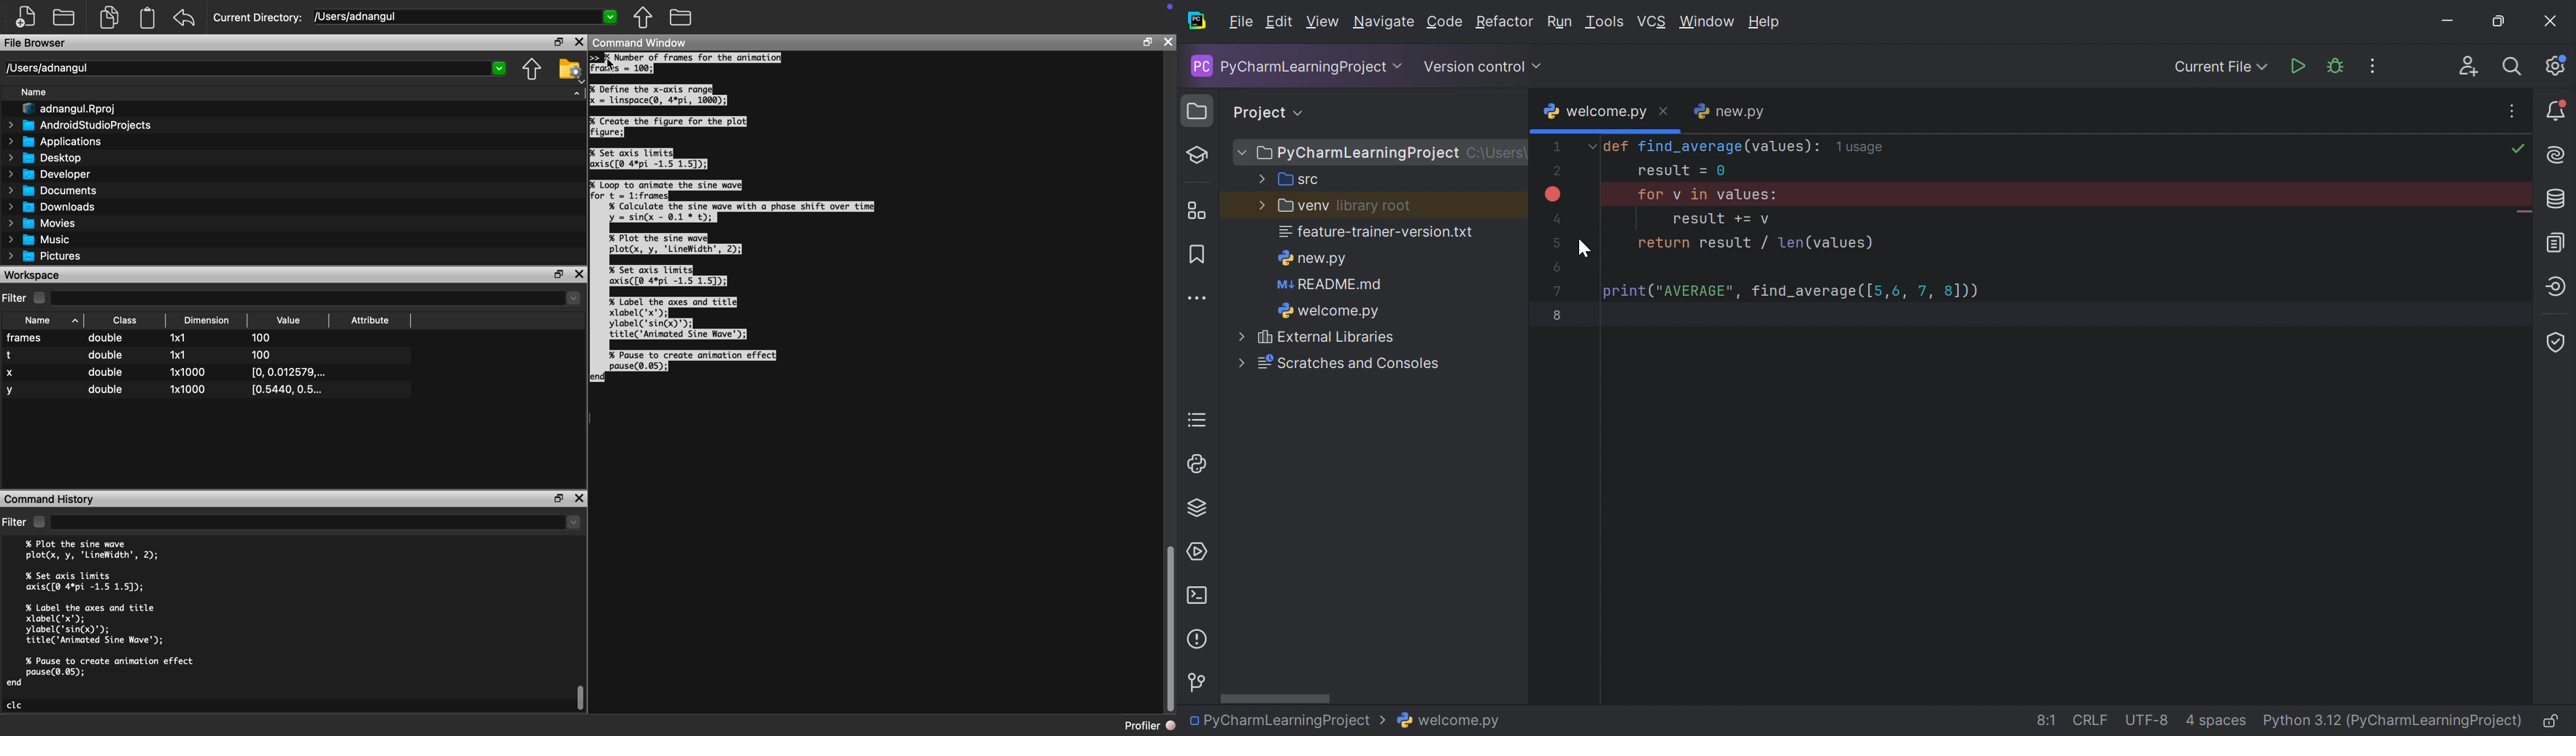  I want to click on Filter, so click(14, 523).